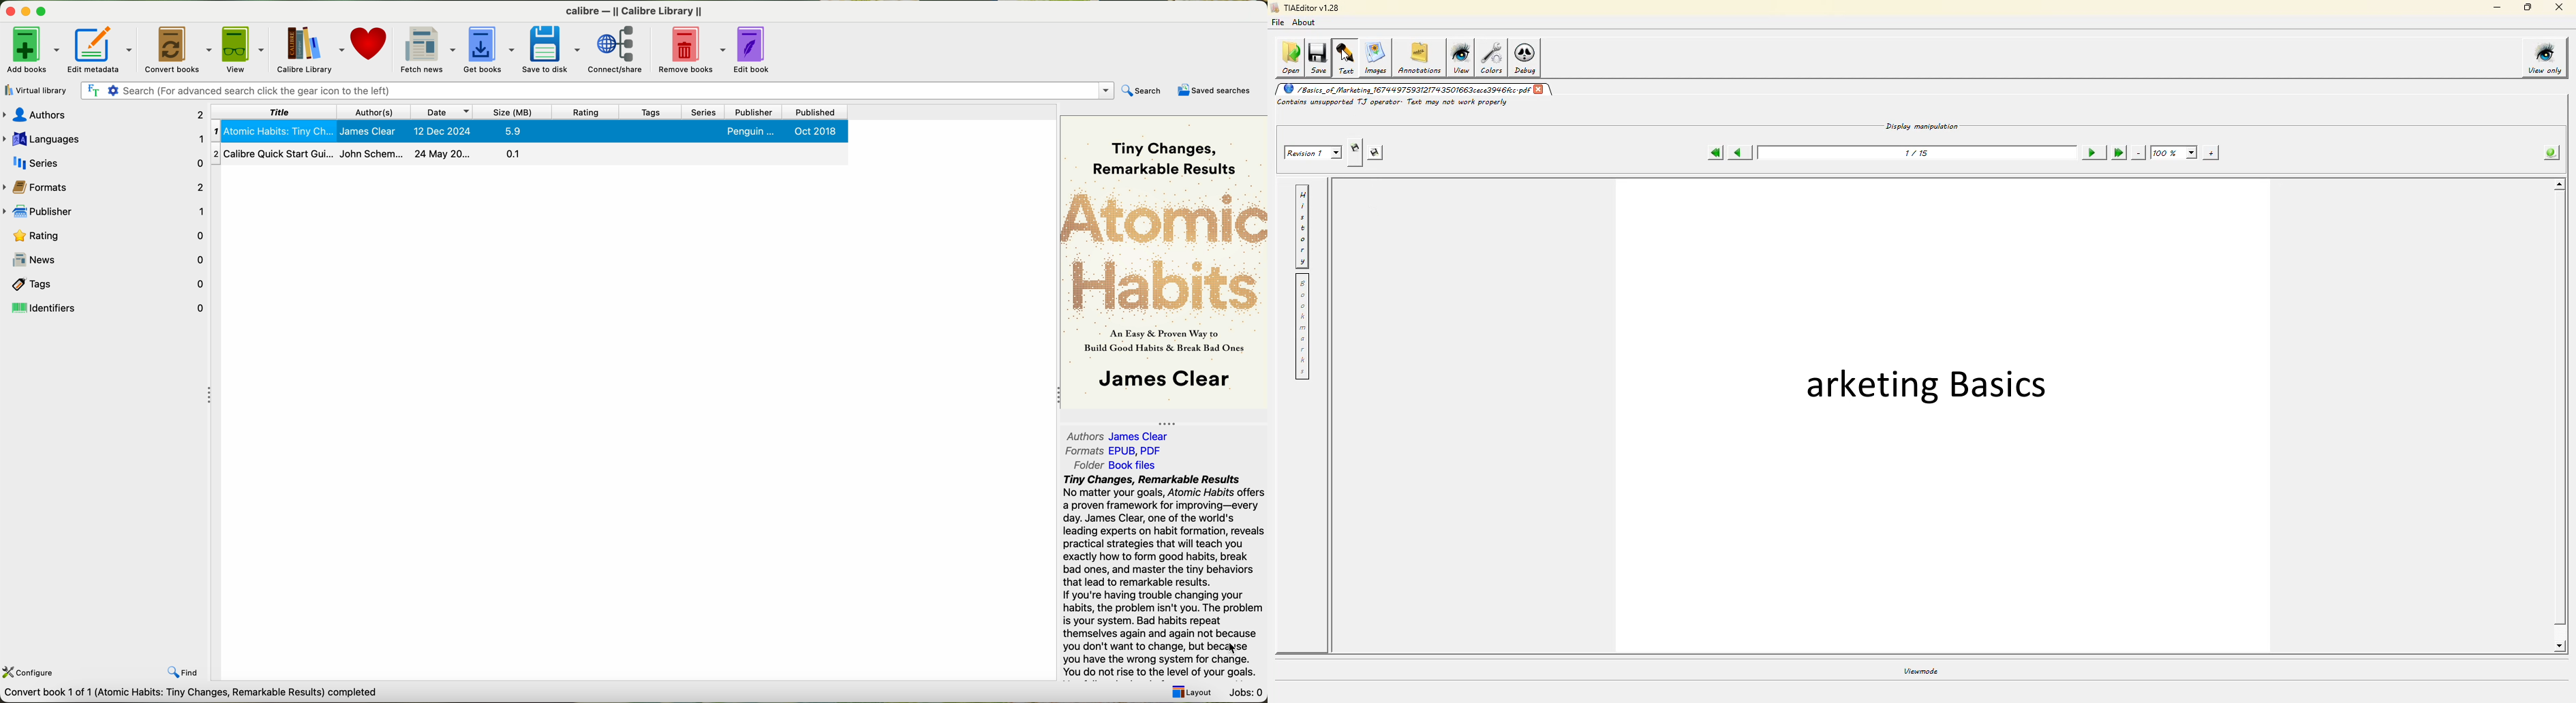  Describe the element at coordinates (1142, 91) in the screenshot. I see `search` at that location.